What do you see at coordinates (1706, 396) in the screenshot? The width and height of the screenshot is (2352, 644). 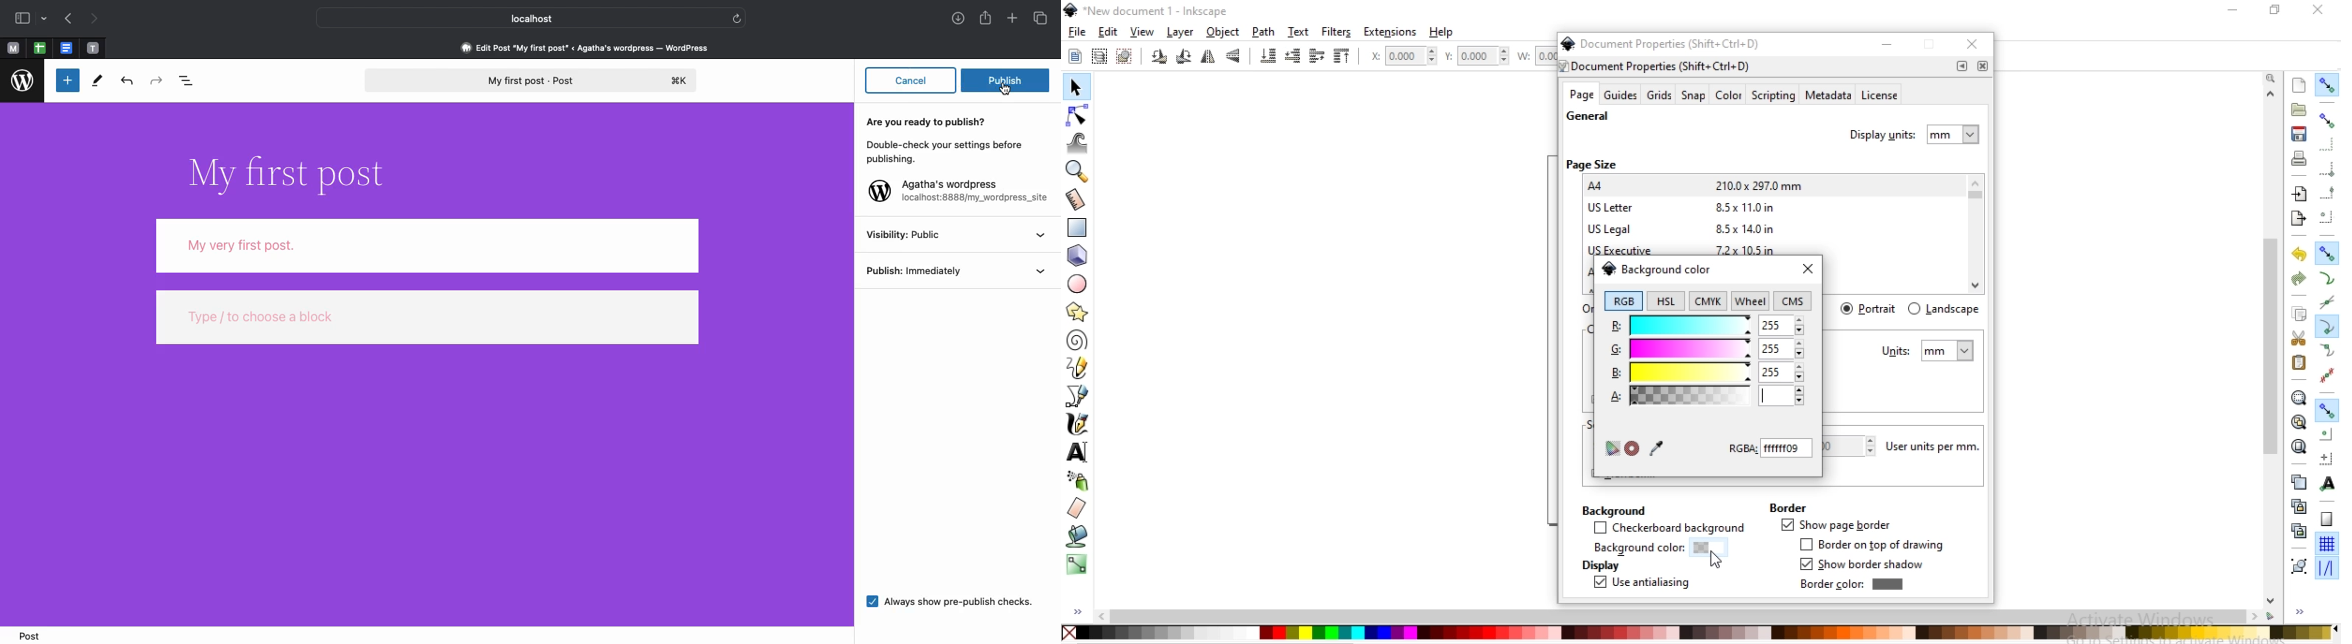 I see `alpha` at bounding box center [1706, 396].